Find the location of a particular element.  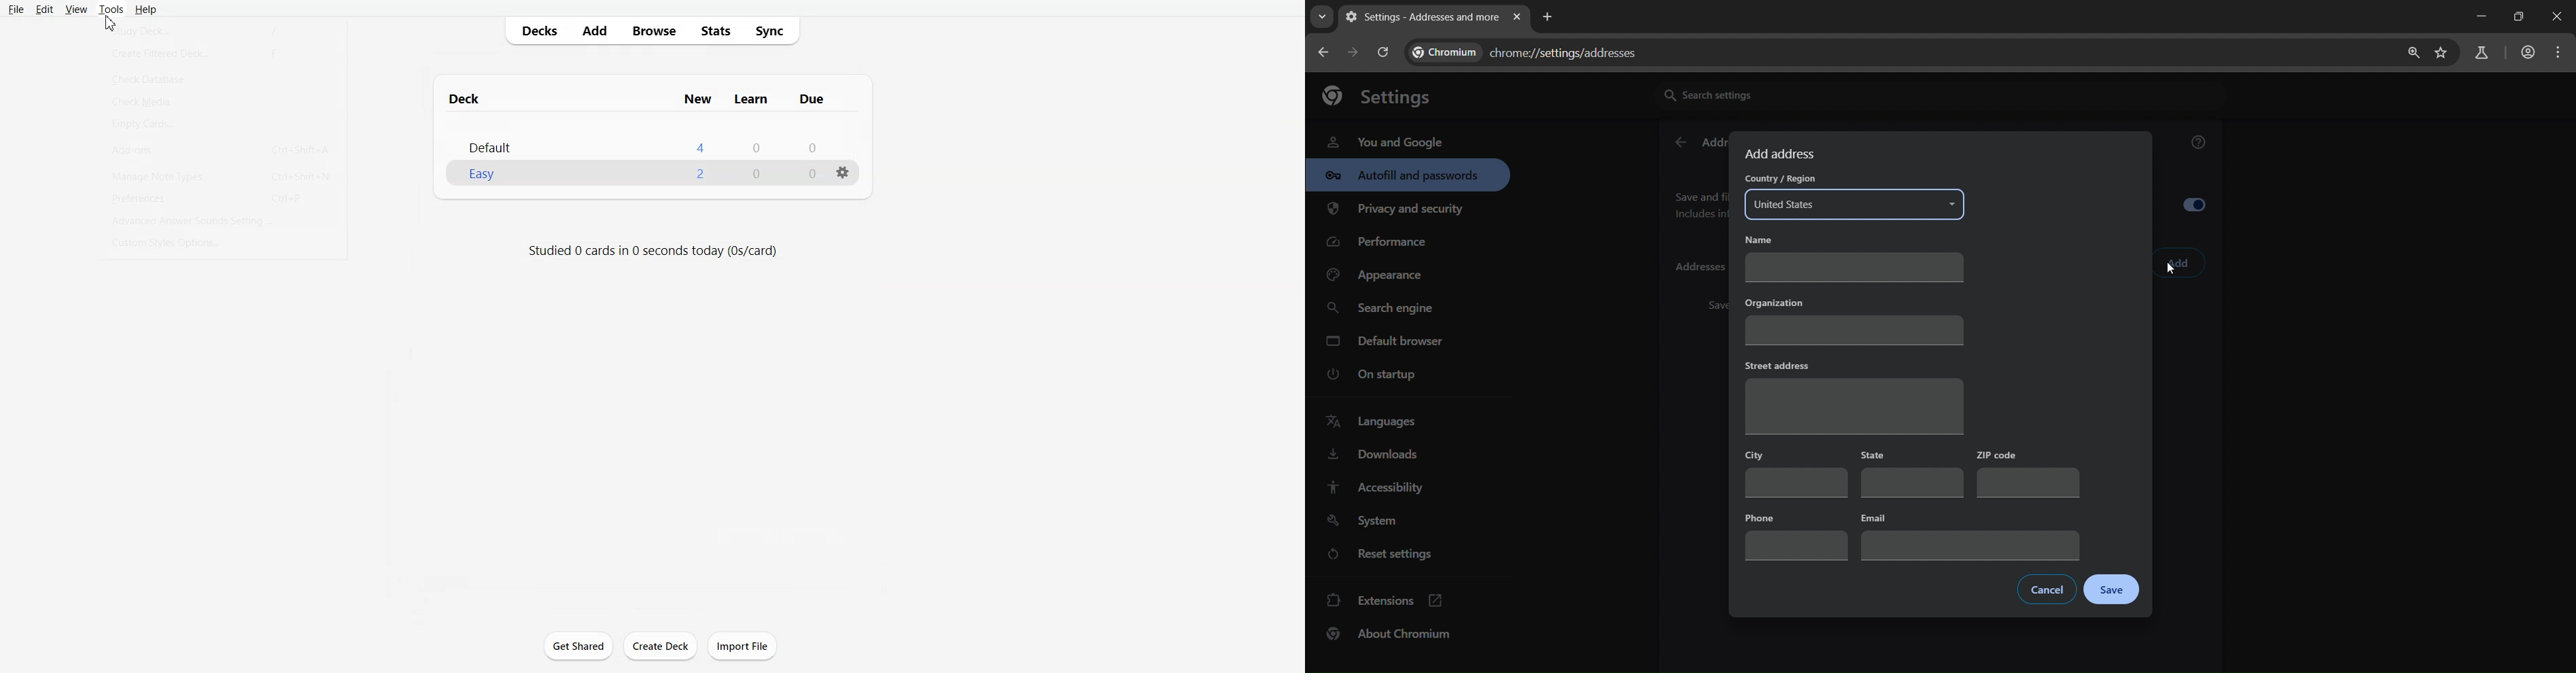

chrome://settings/addresses is located at coordinates (1900, 52).